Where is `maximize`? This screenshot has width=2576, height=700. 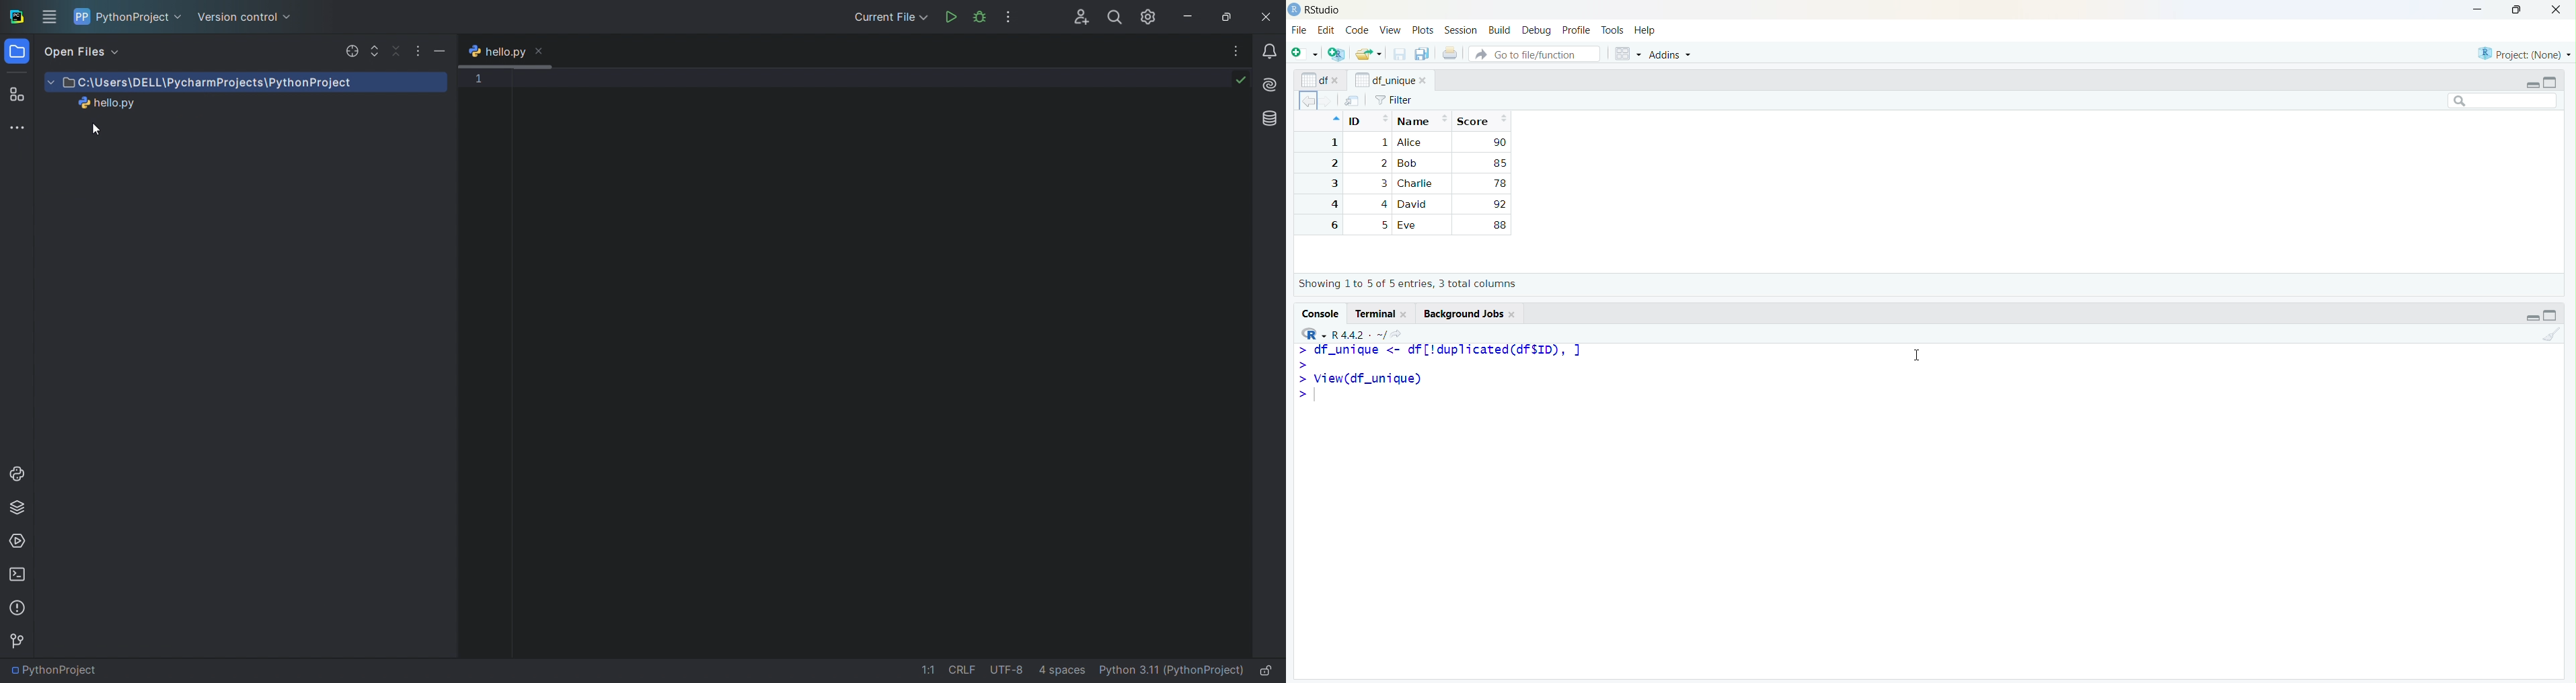 maximize is located at coordinates (2550, 82).